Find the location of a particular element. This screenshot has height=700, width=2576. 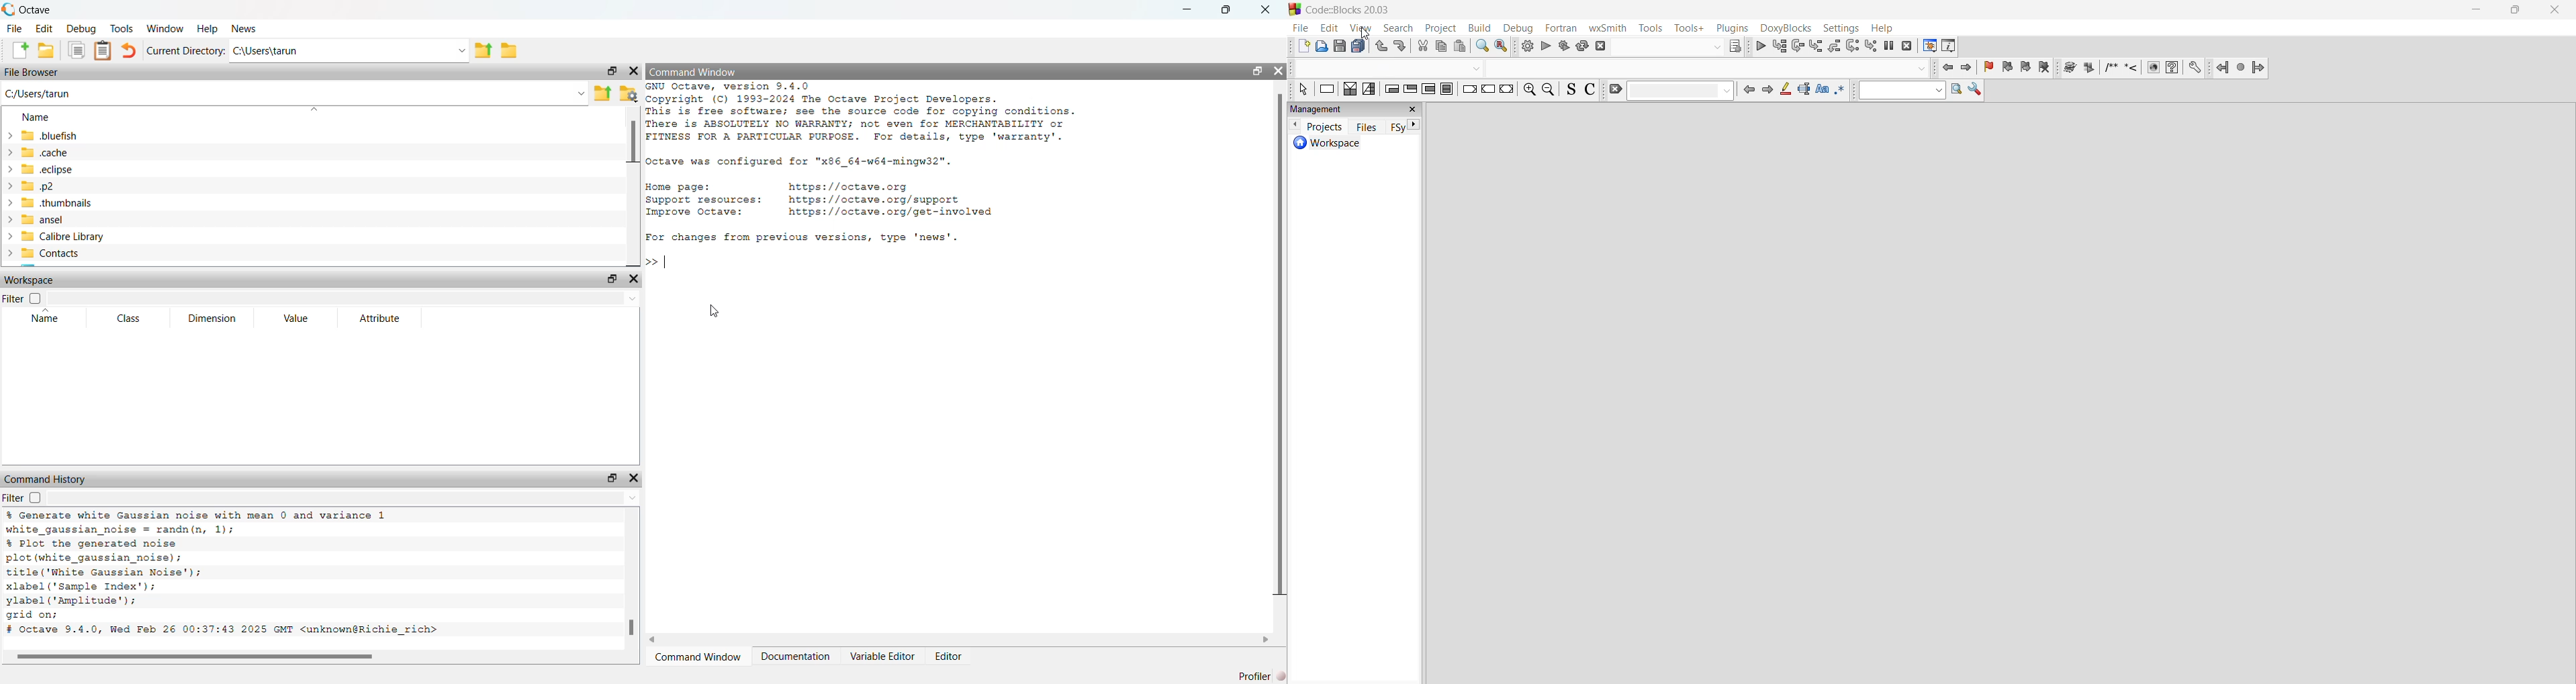

build is located at coordinates (1526, 47).